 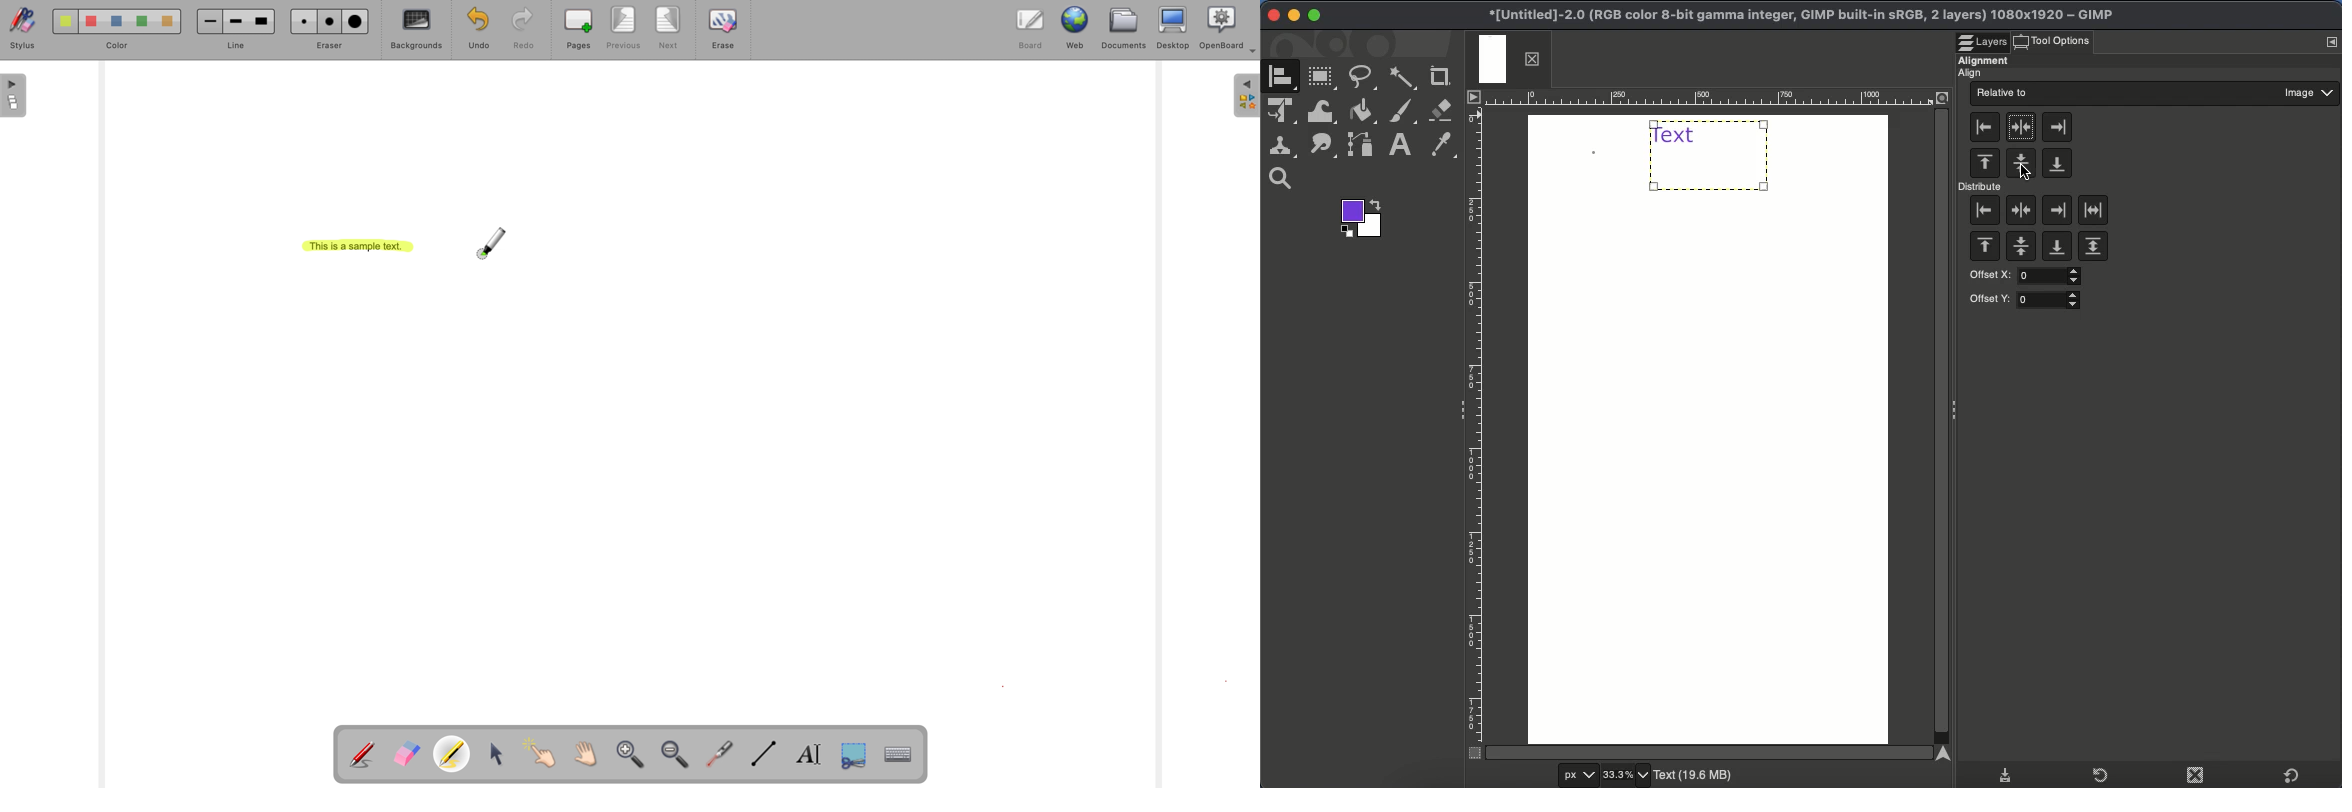 I want to click on Large line, so click(x=264, y=21).